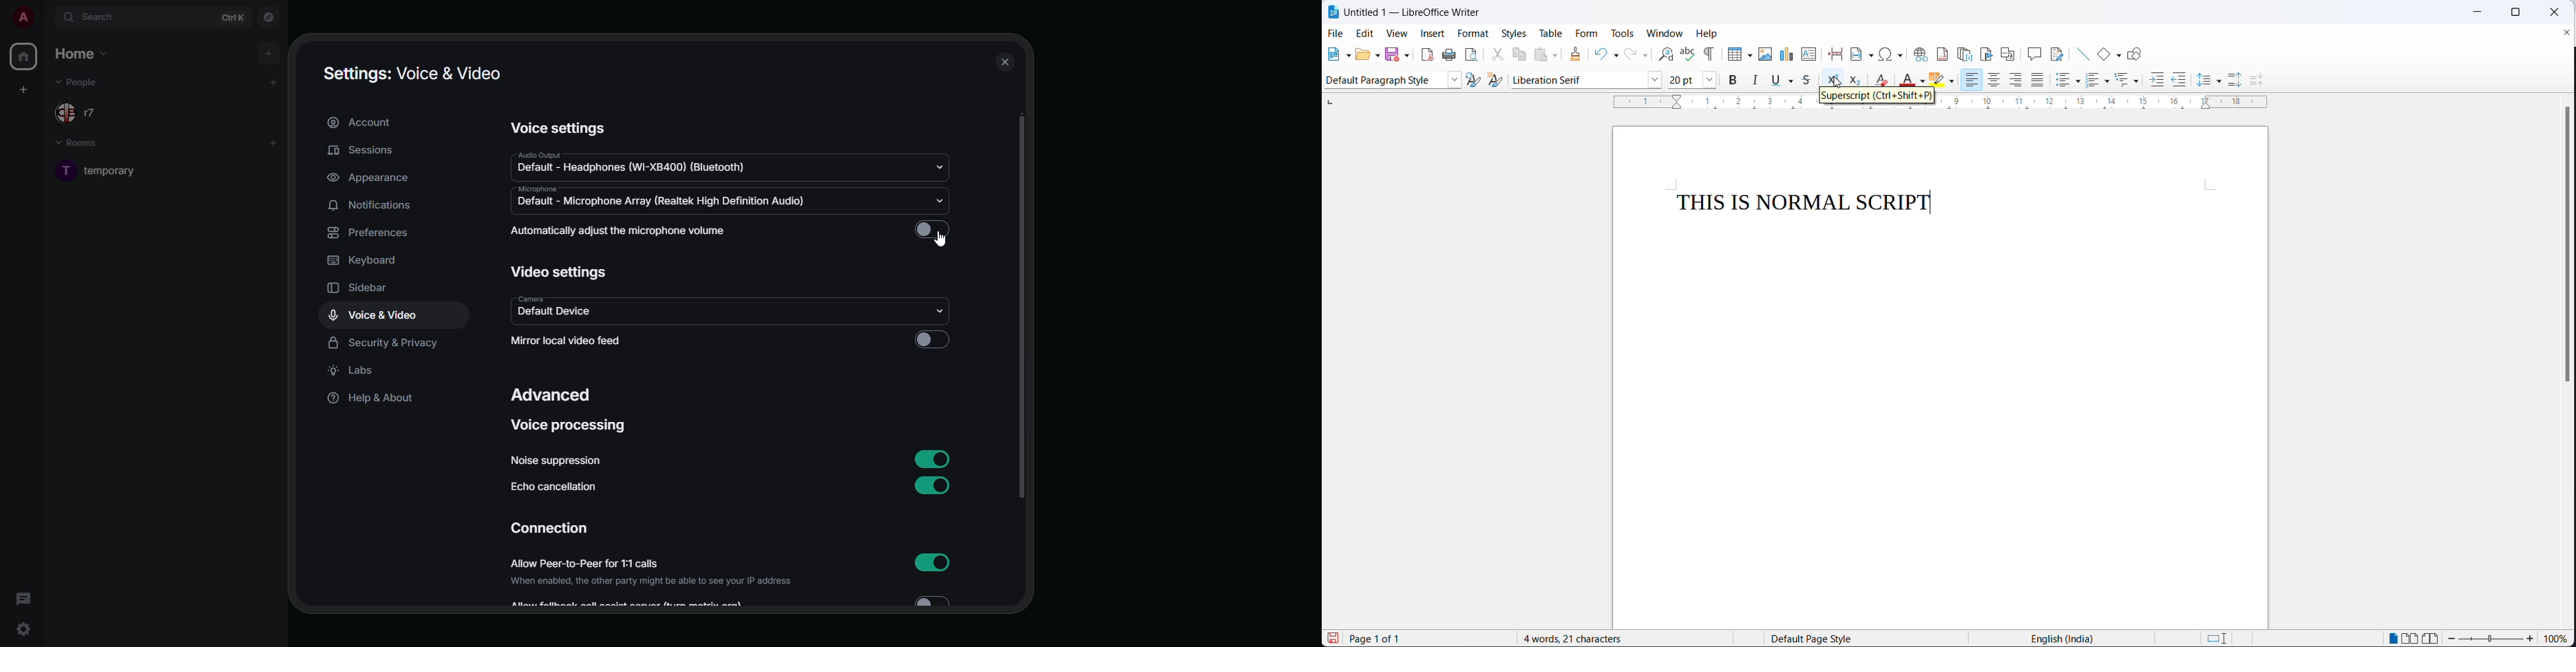 This screenshot has height=672, width=2576. What do you see at coordinates (1666, 32) in the screenshot?
I see `window` at bounding box center [1666, 32].